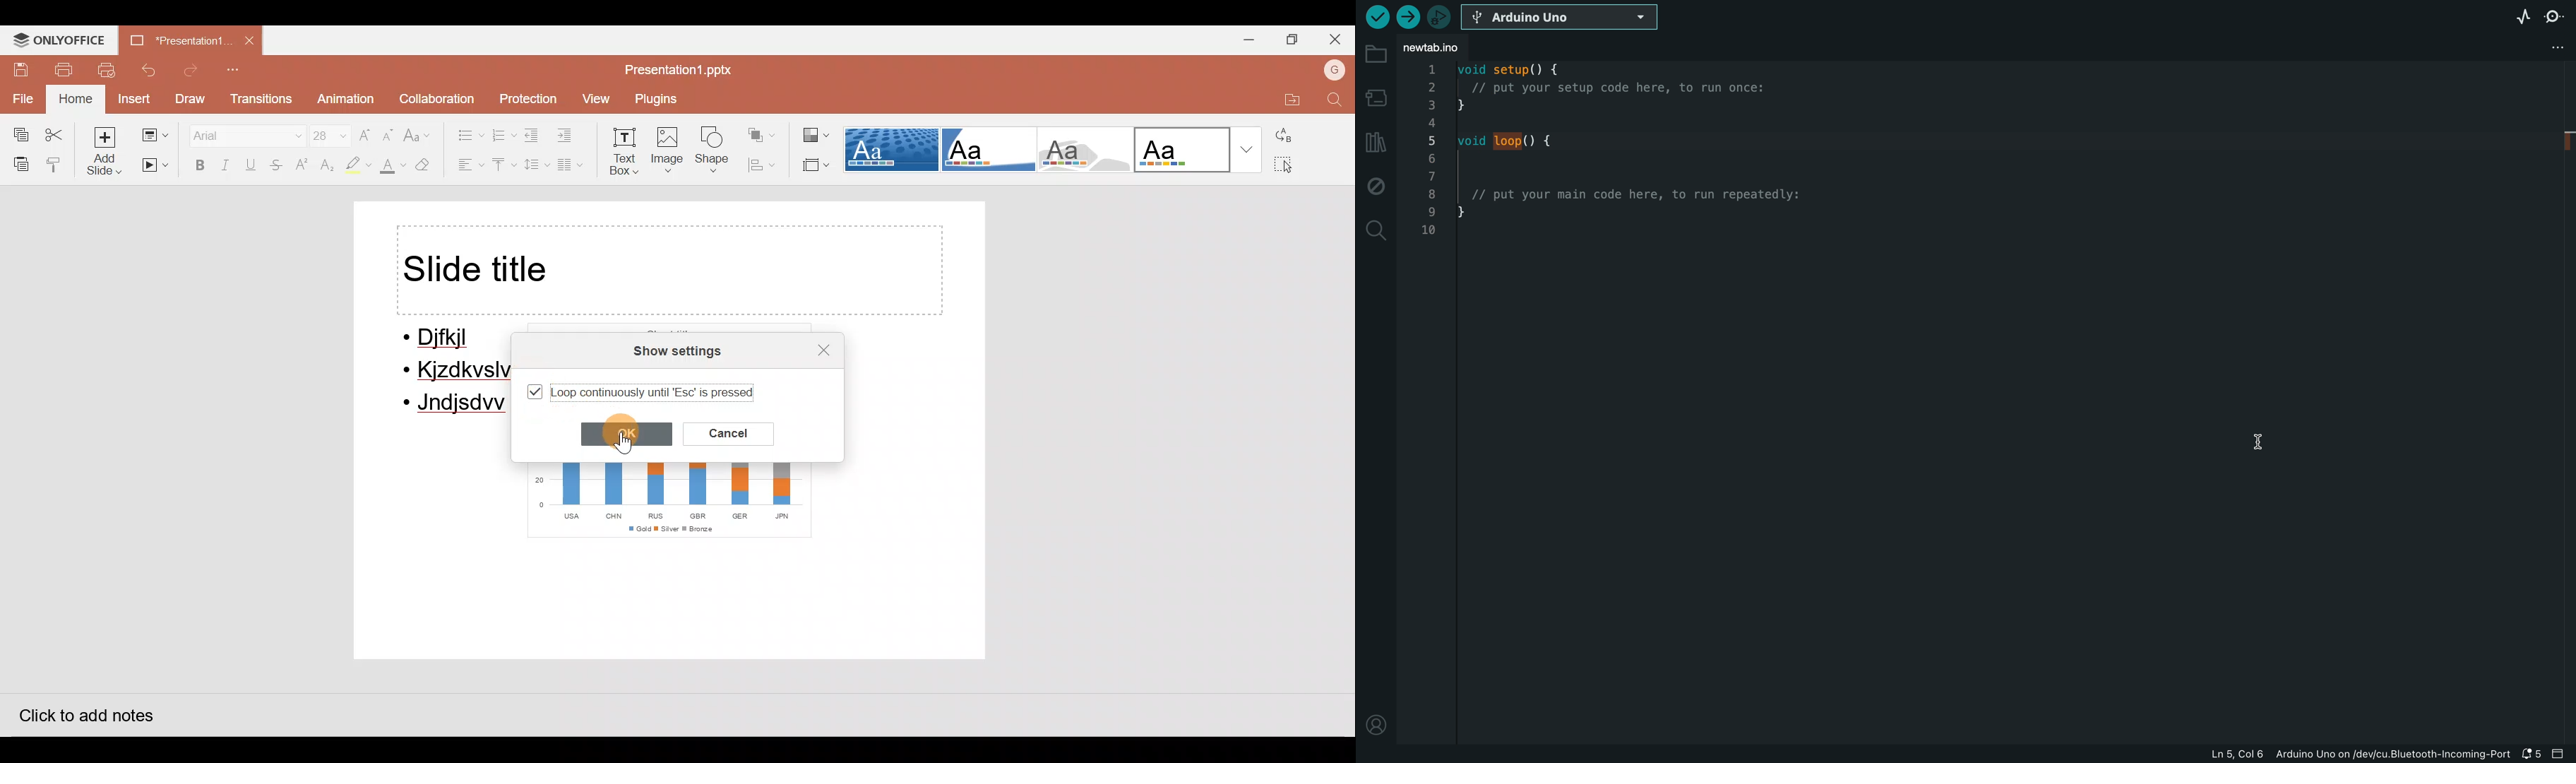 This screenshot has height=784, width=2576. I want to click on Dotted, so click(891, 150).